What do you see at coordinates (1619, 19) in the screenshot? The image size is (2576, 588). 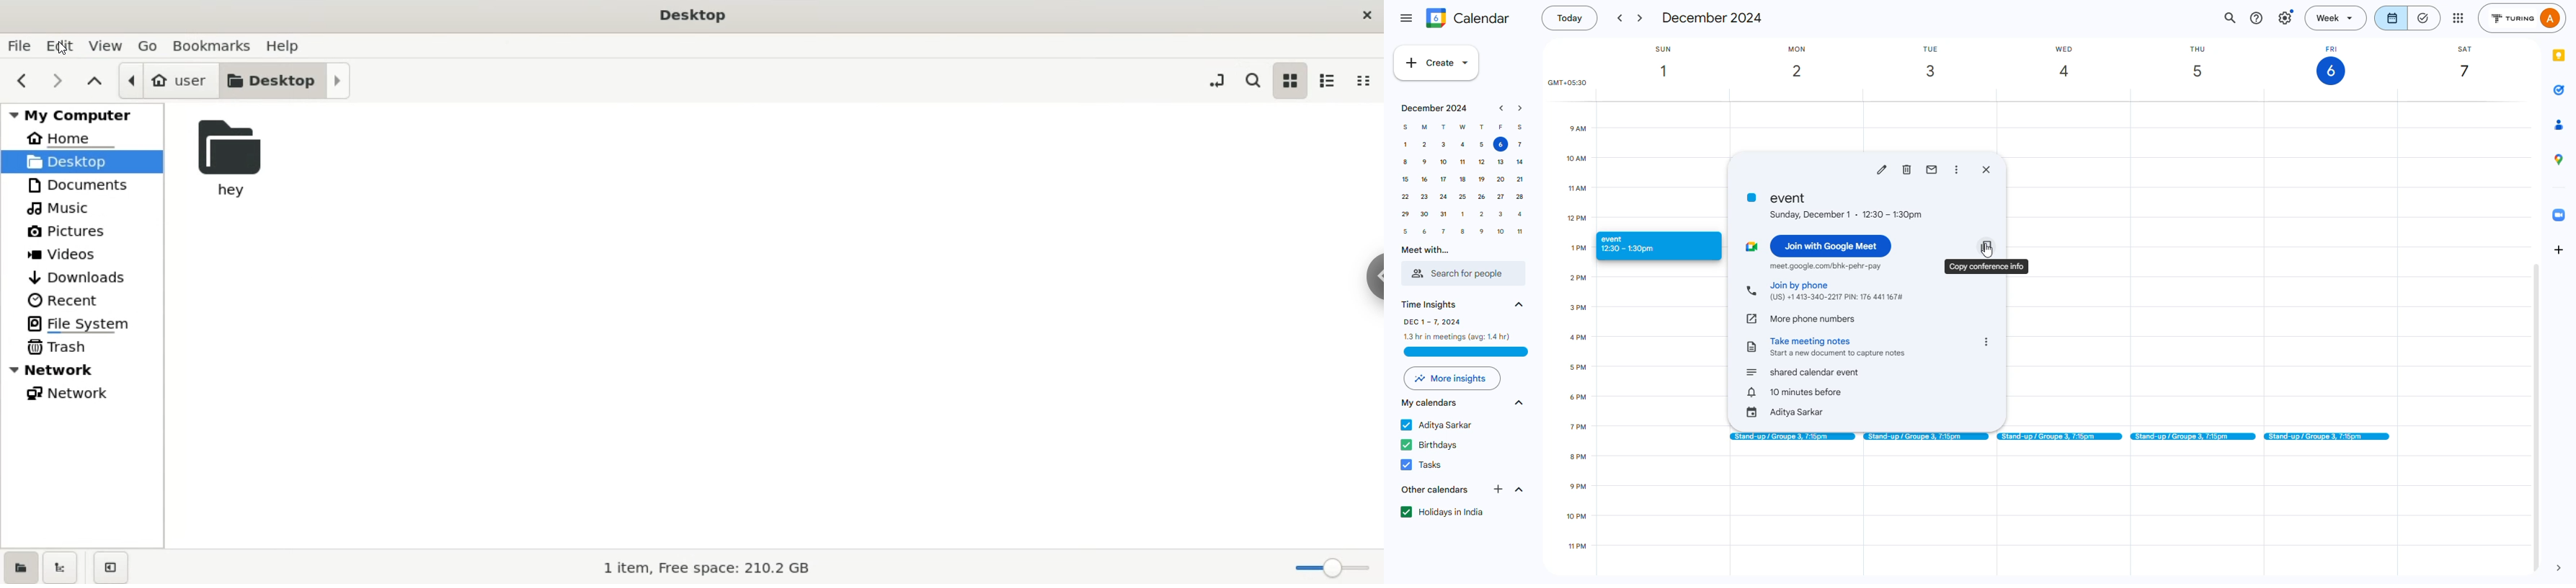 I see `previous` at bounding box center [1619, 19].